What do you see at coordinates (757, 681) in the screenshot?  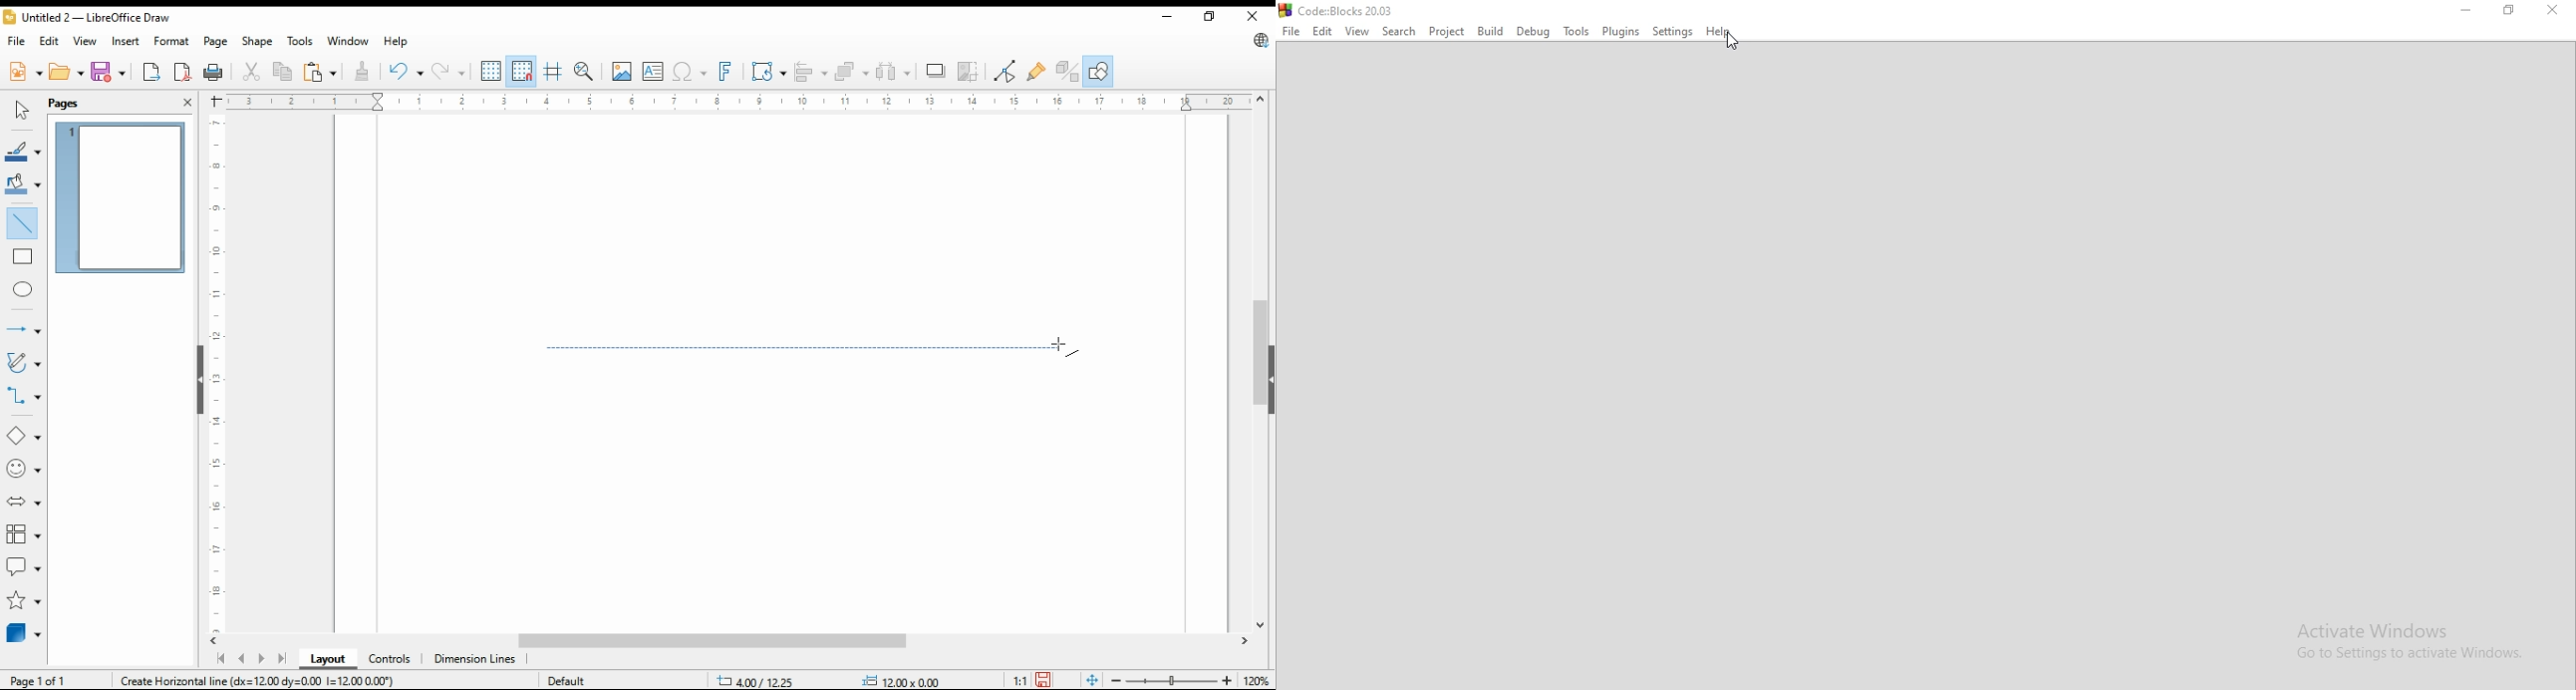 I see `-3.47/10.42` at bounding box center [757, 681].